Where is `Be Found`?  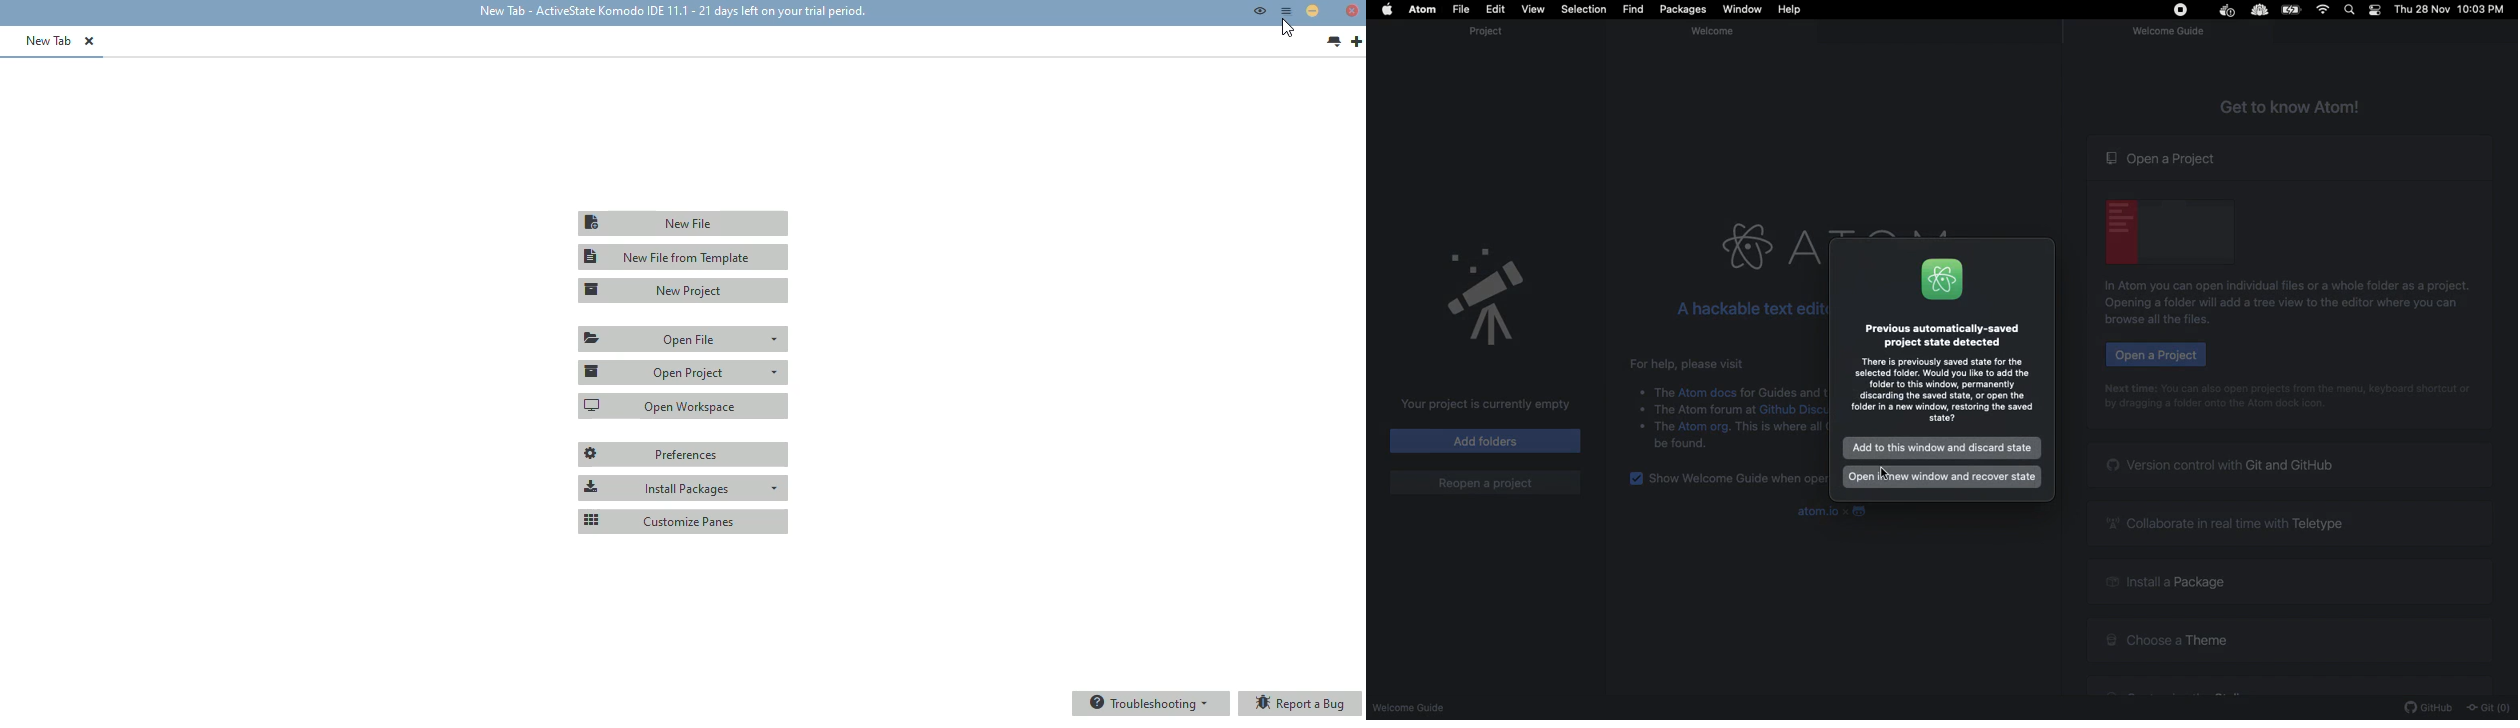
Be Found is located at coordinates (1684, 446).